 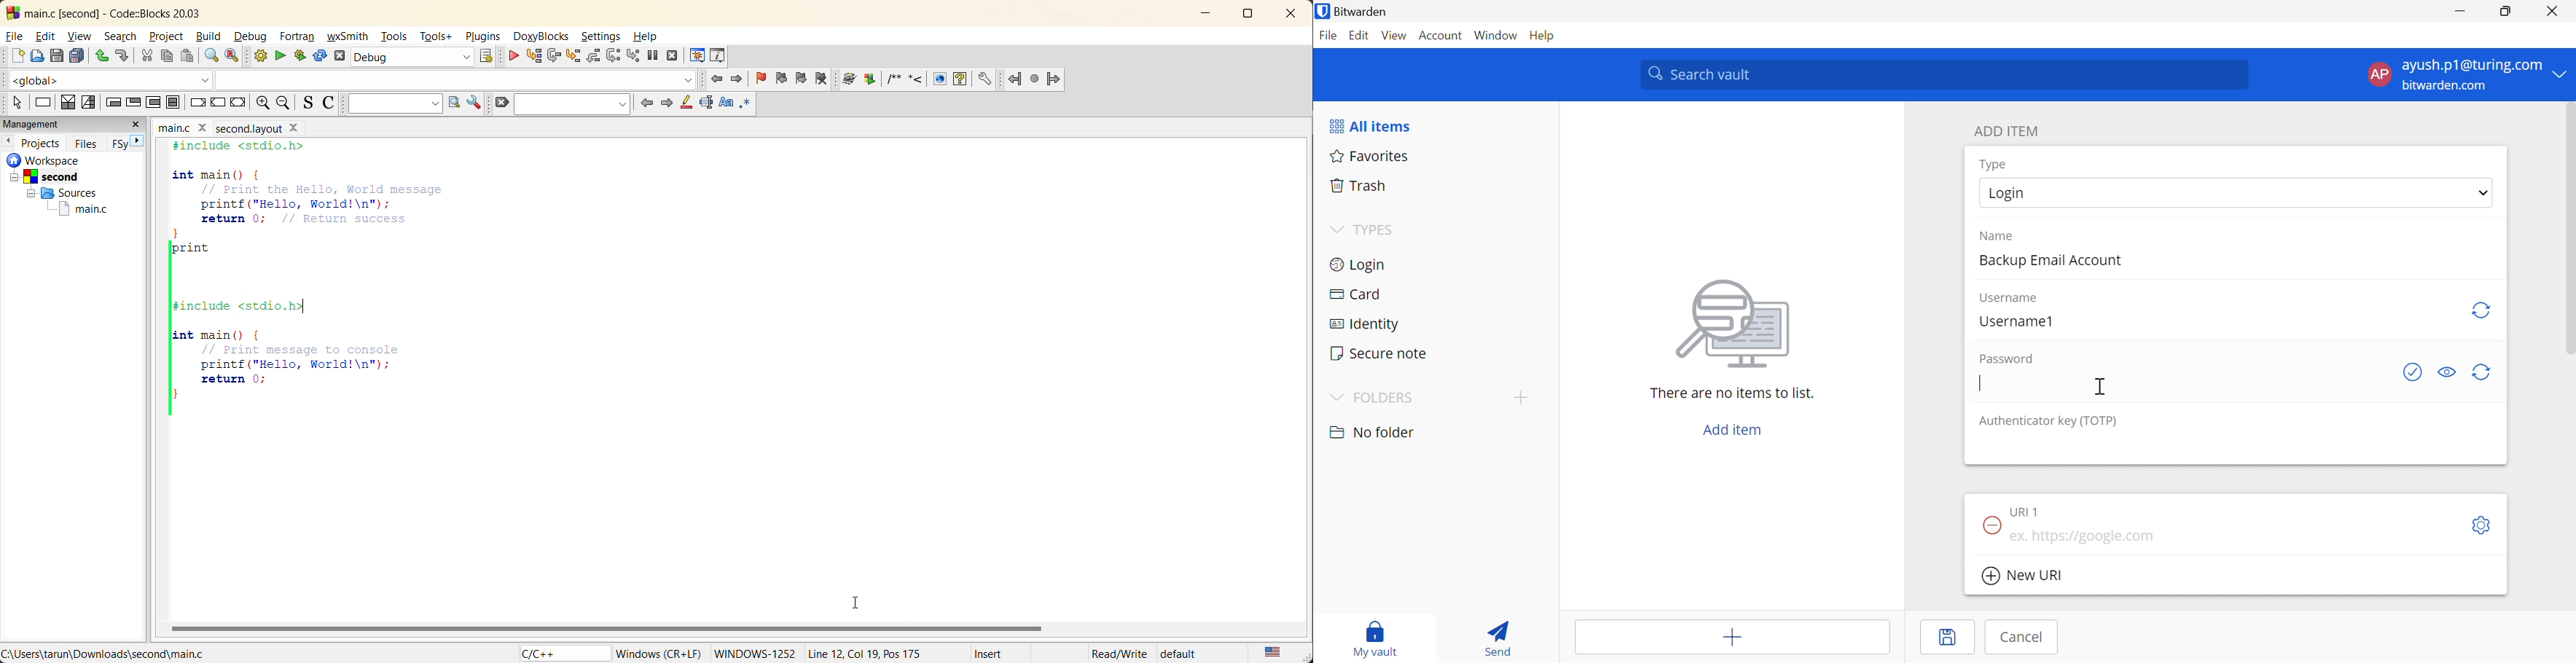 What do you see at coordinates (474, 103) in the screenshot?
I see `show options window` at bounding box center [474, 103].